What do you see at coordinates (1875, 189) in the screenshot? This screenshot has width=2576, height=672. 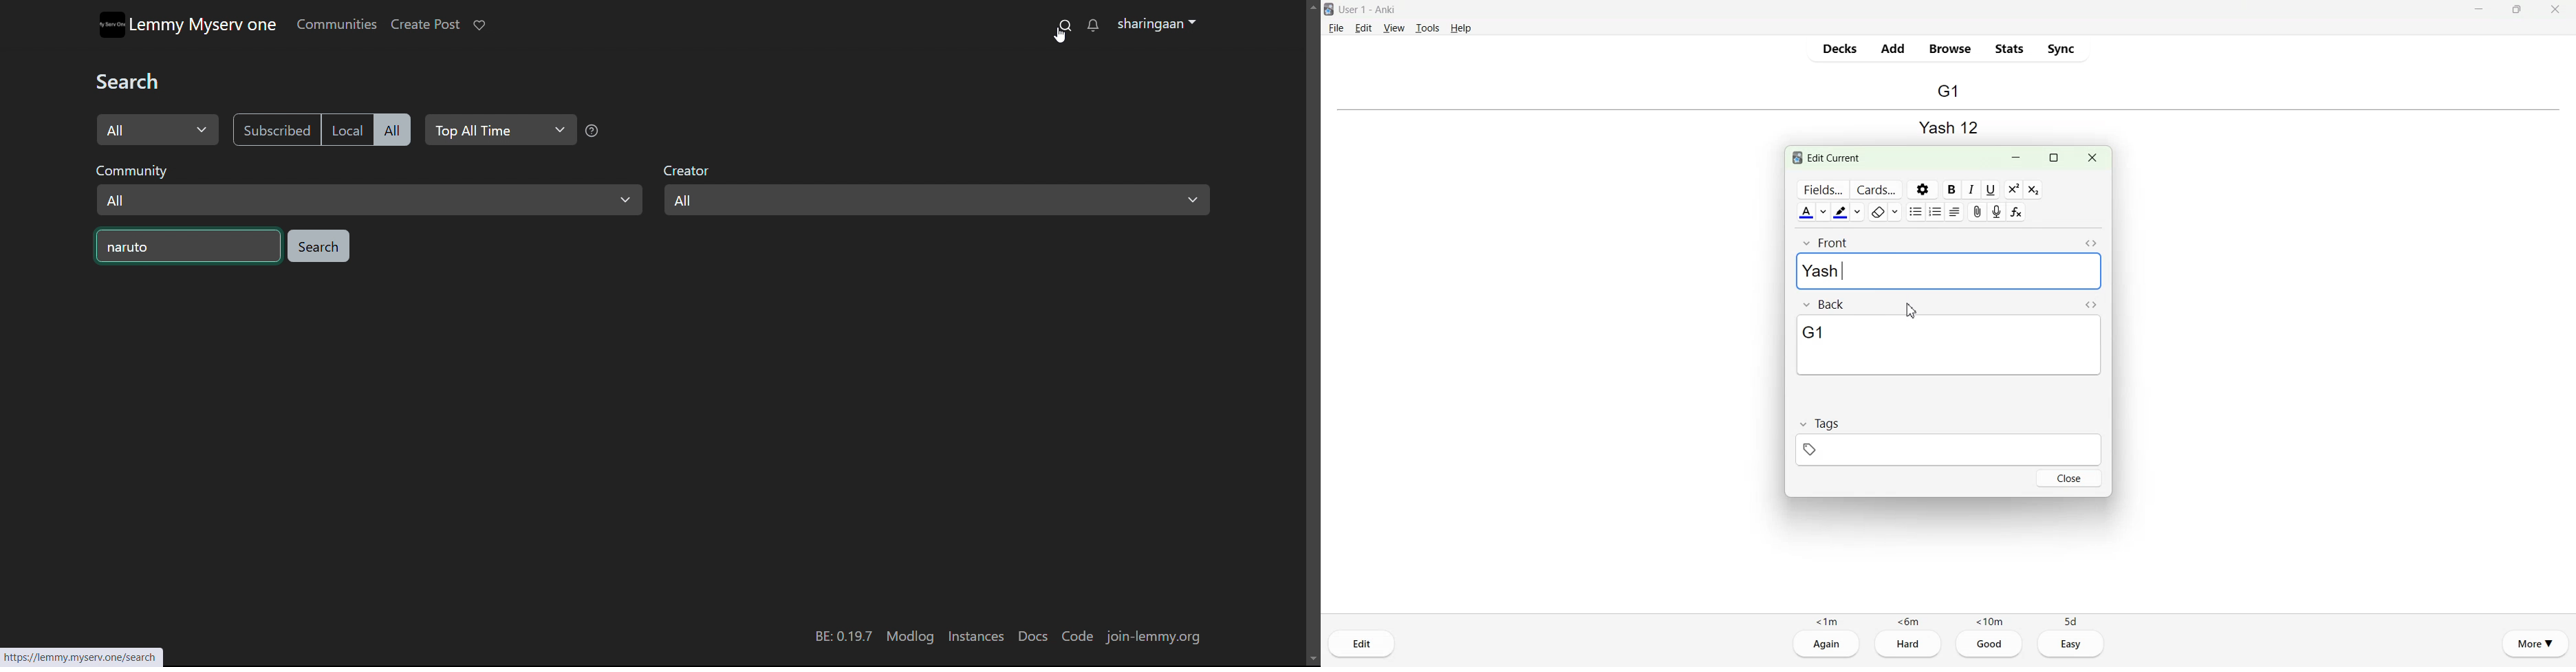 I see `Customization Cards` at bounding box center [1875, 189].